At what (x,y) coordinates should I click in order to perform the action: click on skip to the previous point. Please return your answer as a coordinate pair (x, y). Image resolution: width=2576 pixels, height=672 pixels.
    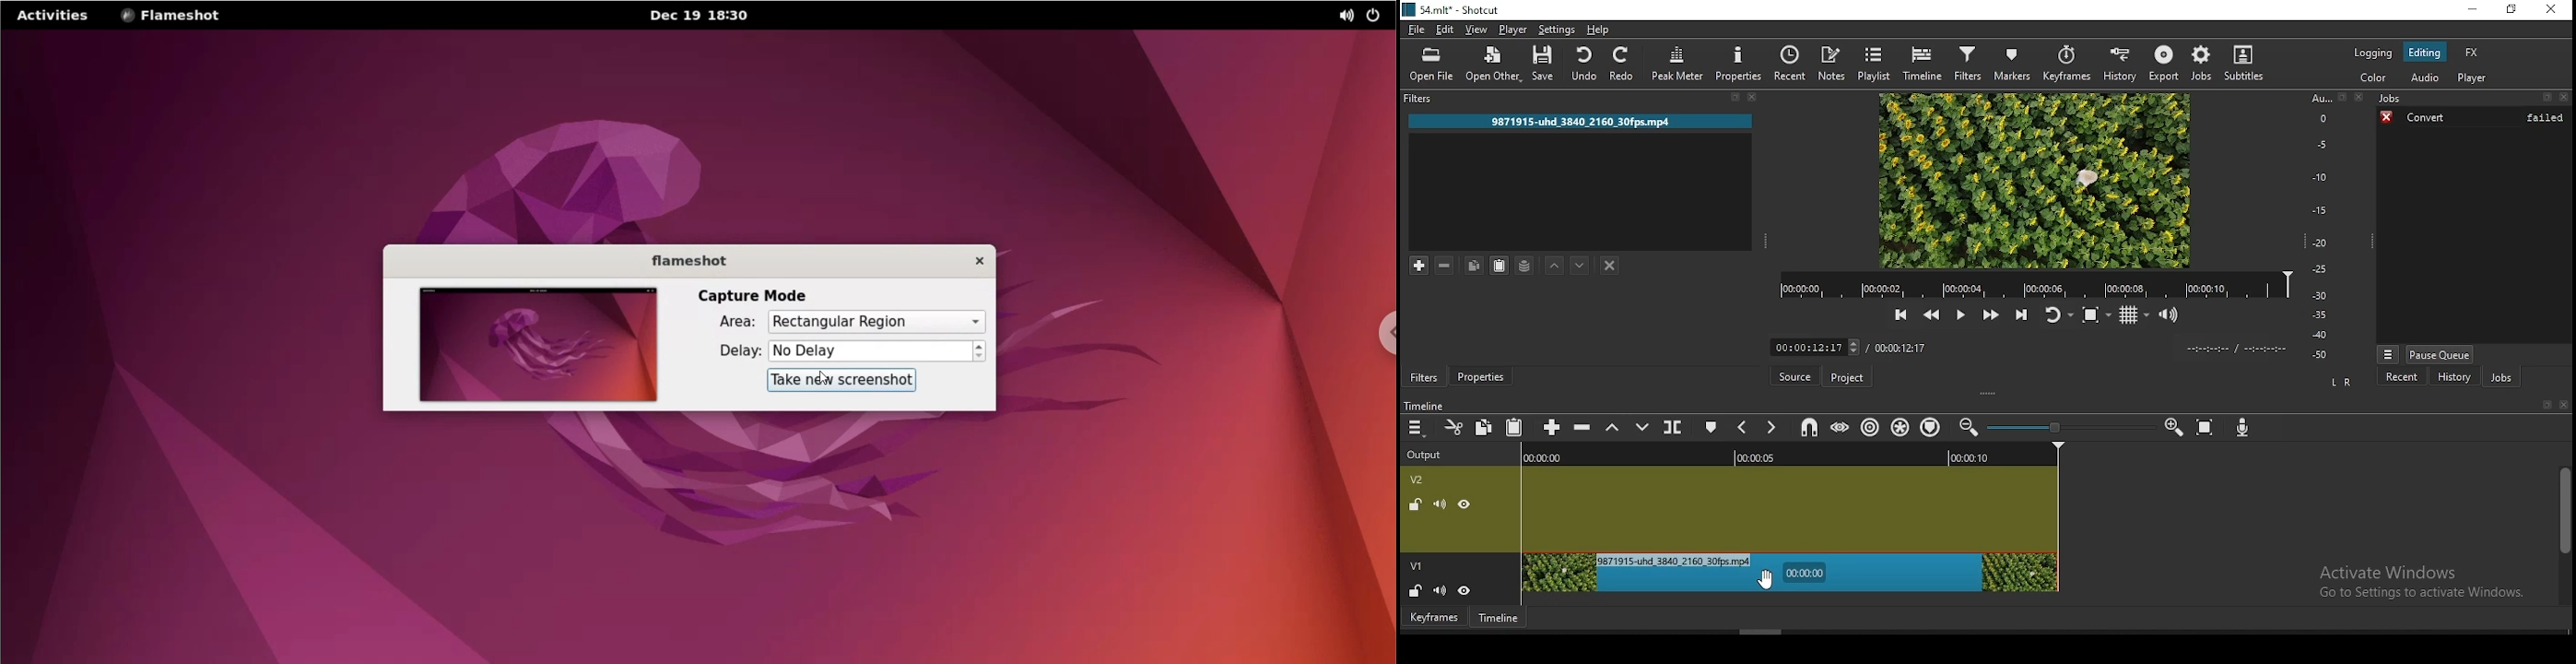
    Looking at the image, I should click on (1900, 315).